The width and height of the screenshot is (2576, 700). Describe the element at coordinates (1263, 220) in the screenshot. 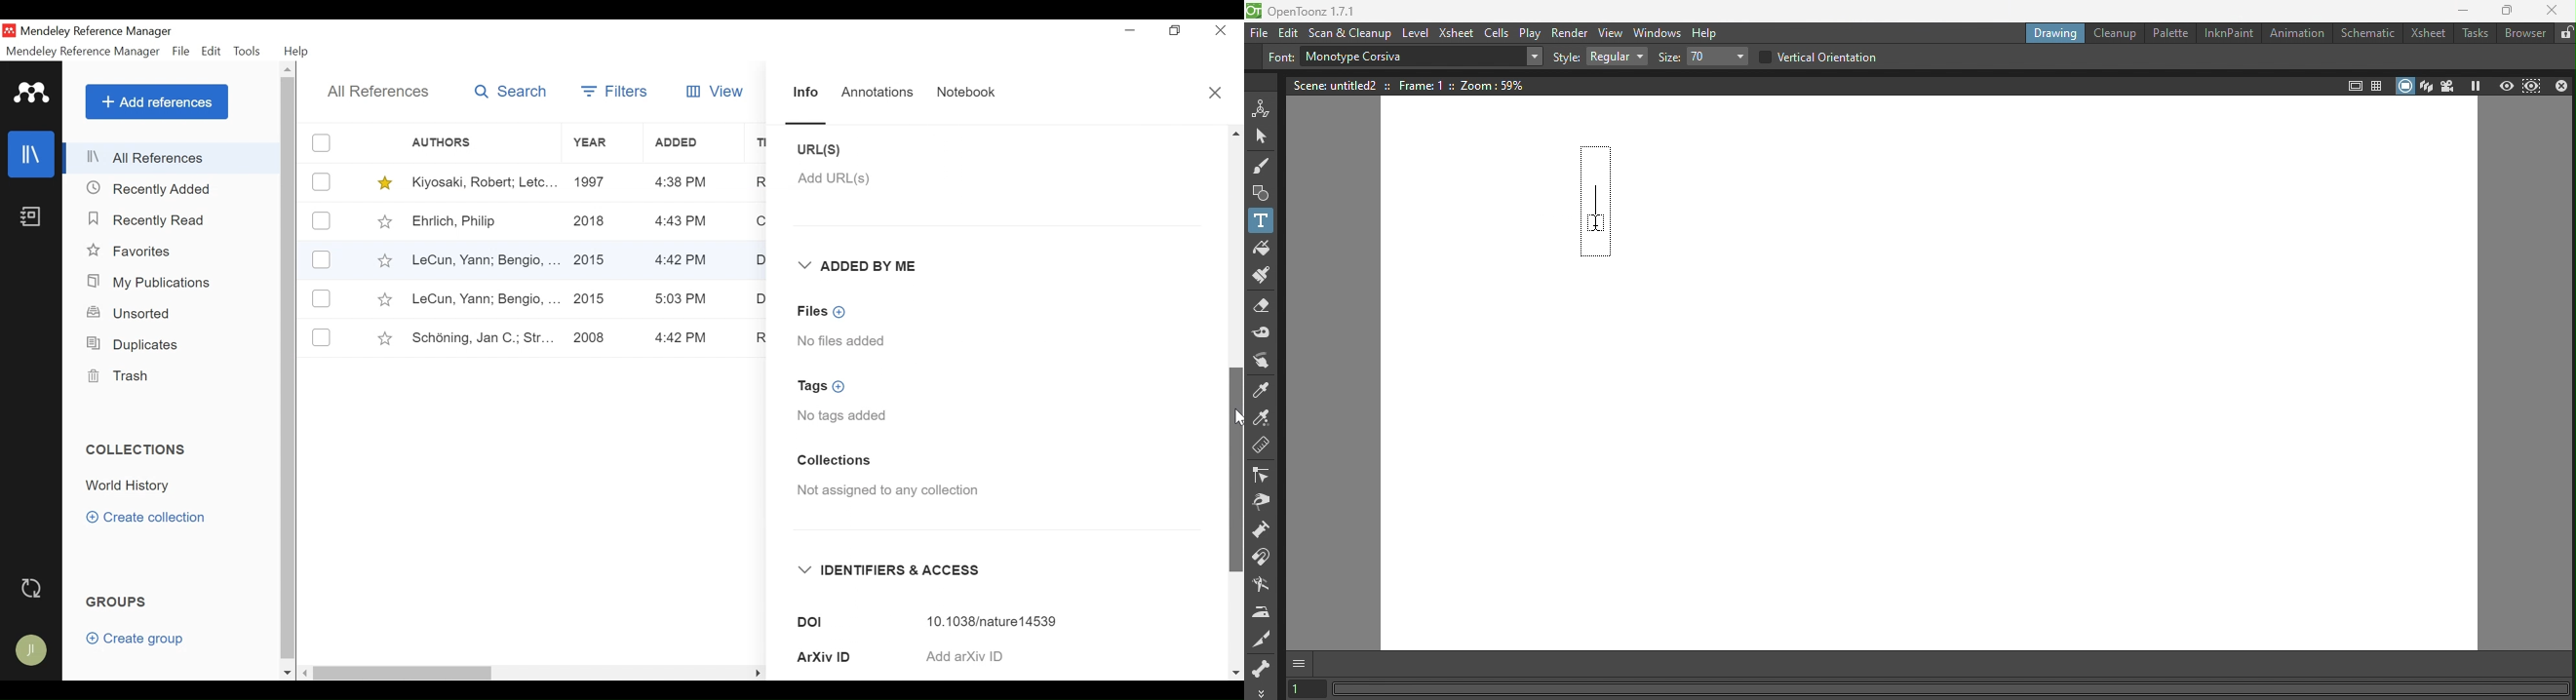

I see `Text tool` at that location.